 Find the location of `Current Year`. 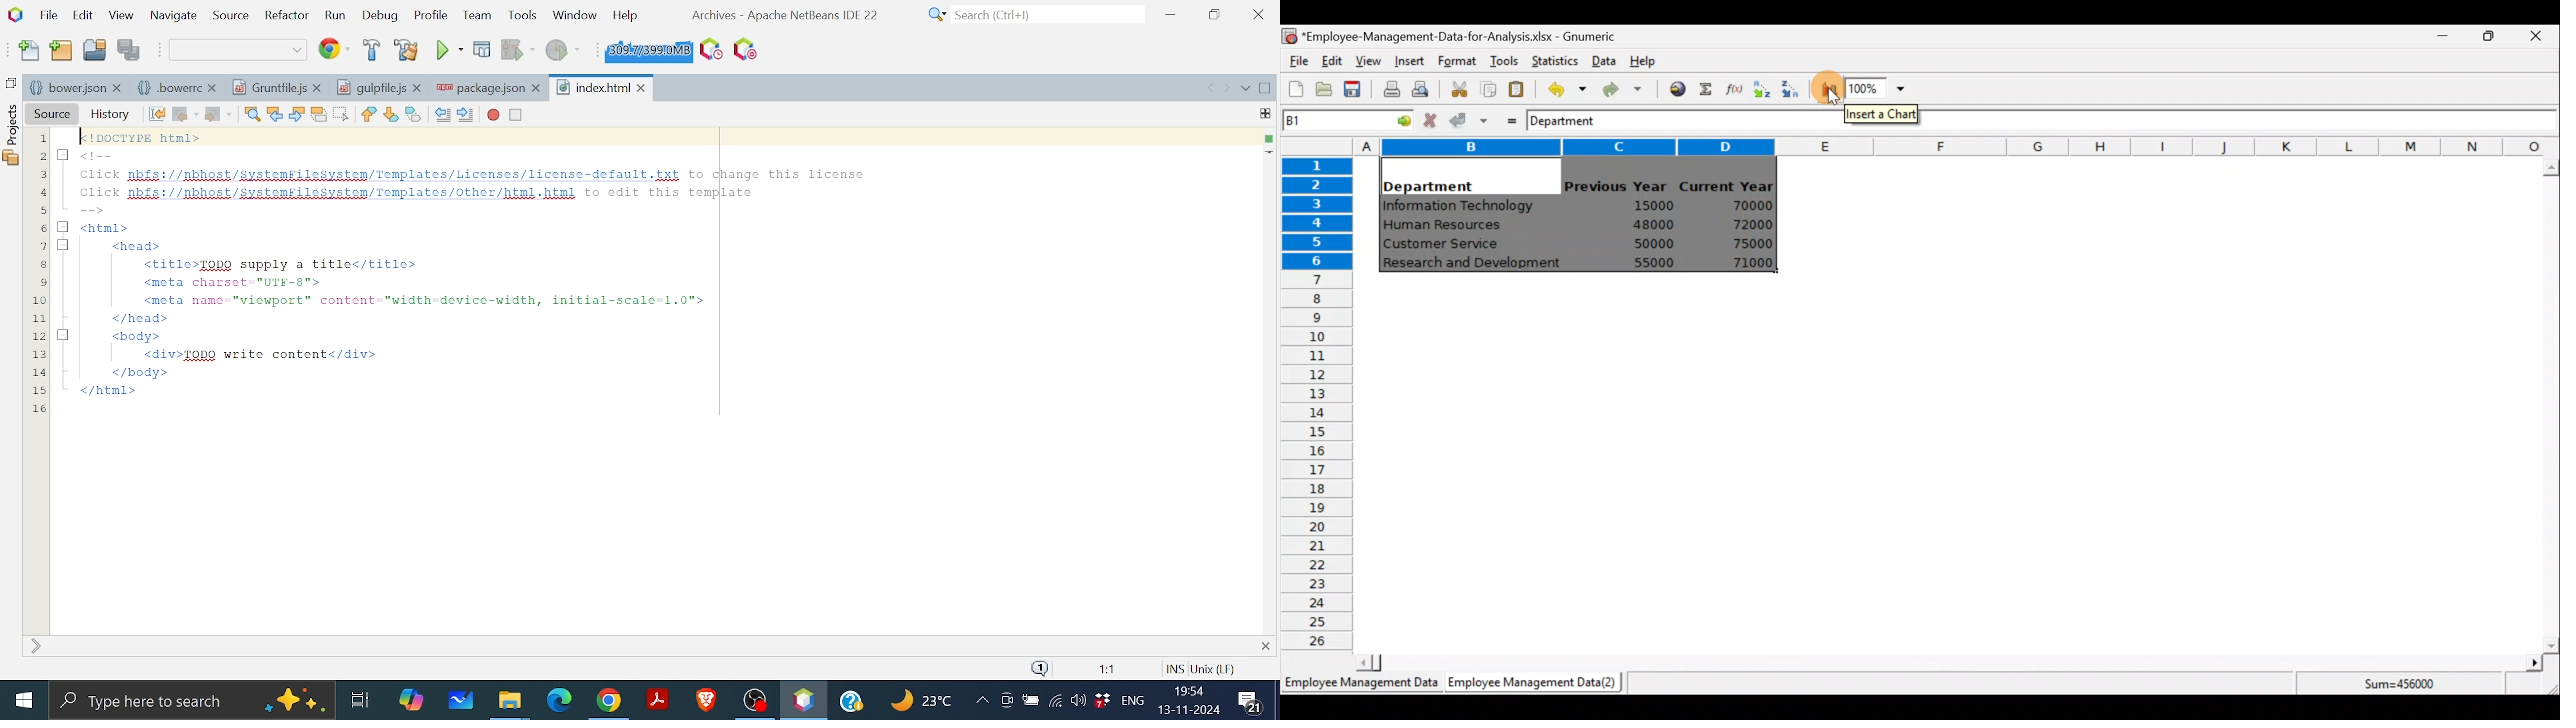

Current Year is located at coordinates (1729, 185).